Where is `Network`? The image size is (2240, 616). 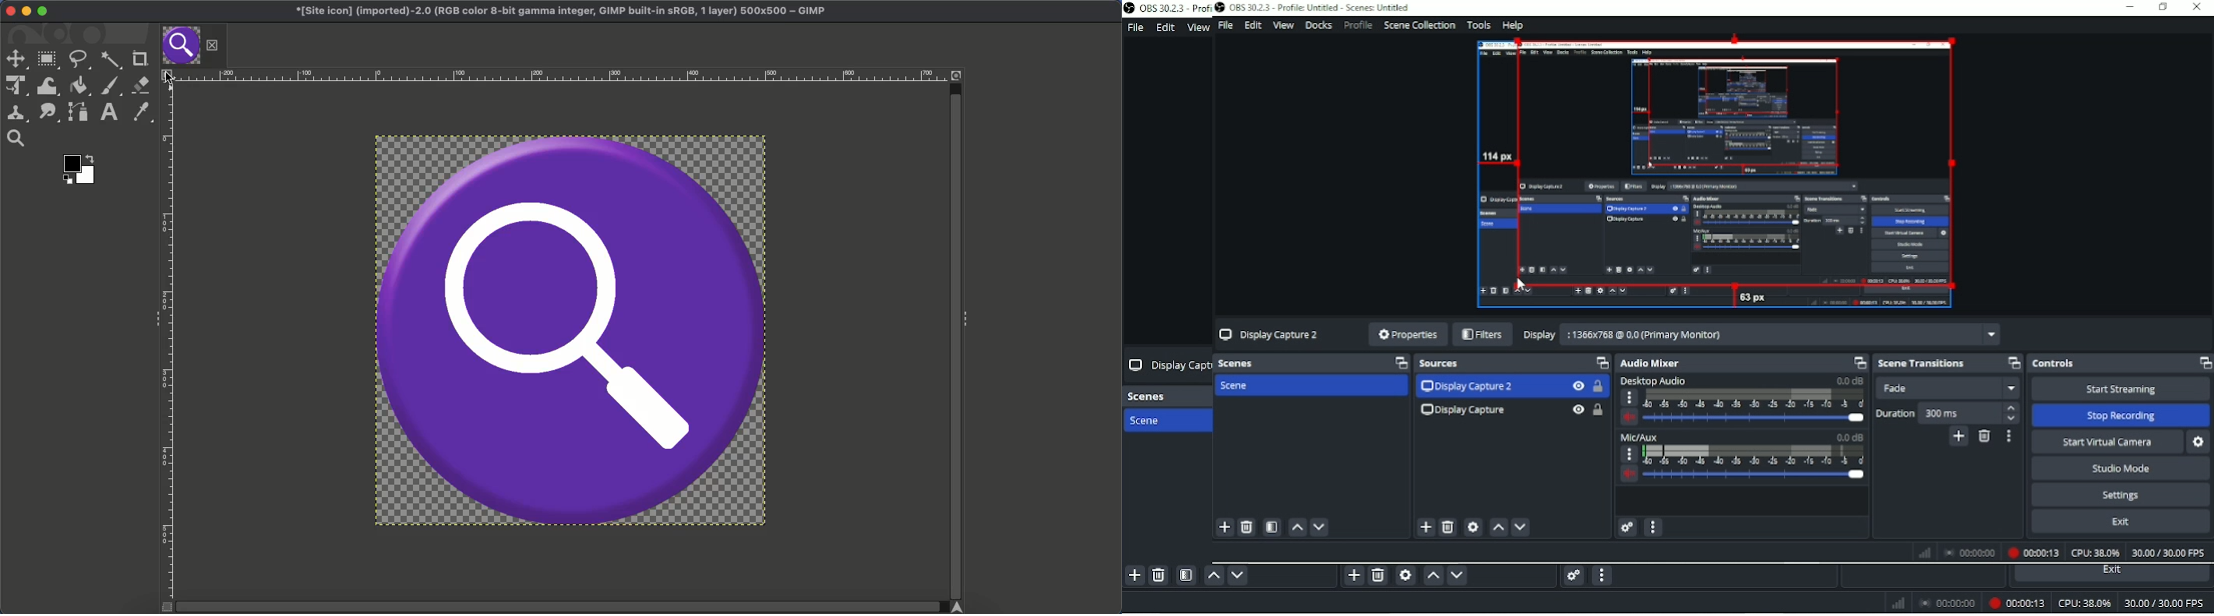 Network is located at coordinates (1899, 602).